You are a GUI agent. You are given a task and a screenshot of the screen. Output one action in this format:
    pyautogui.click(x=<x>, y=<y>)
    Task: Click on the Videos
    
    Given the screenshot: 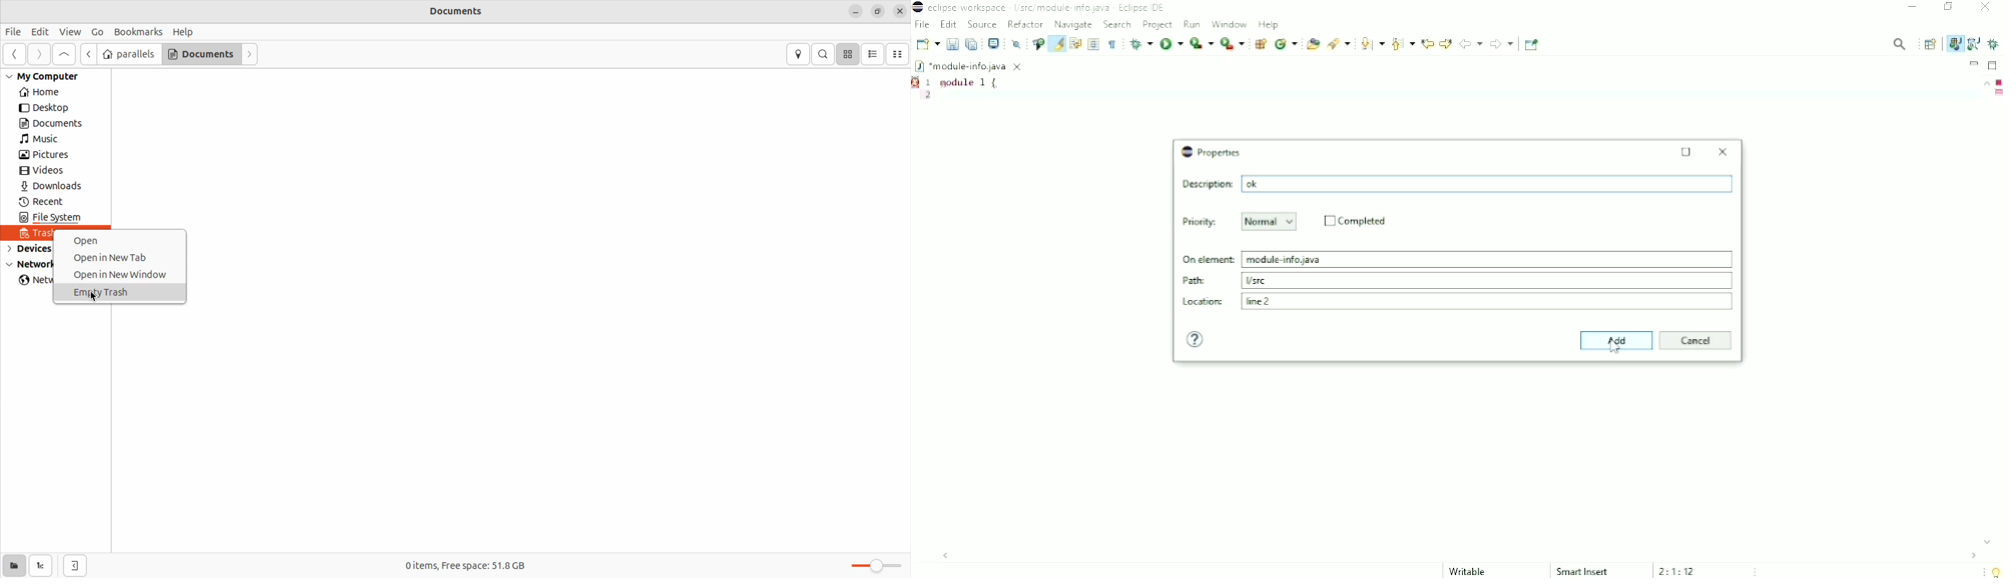 What is the action you would take?
    pyautogui.click(x=50, y=171)
    